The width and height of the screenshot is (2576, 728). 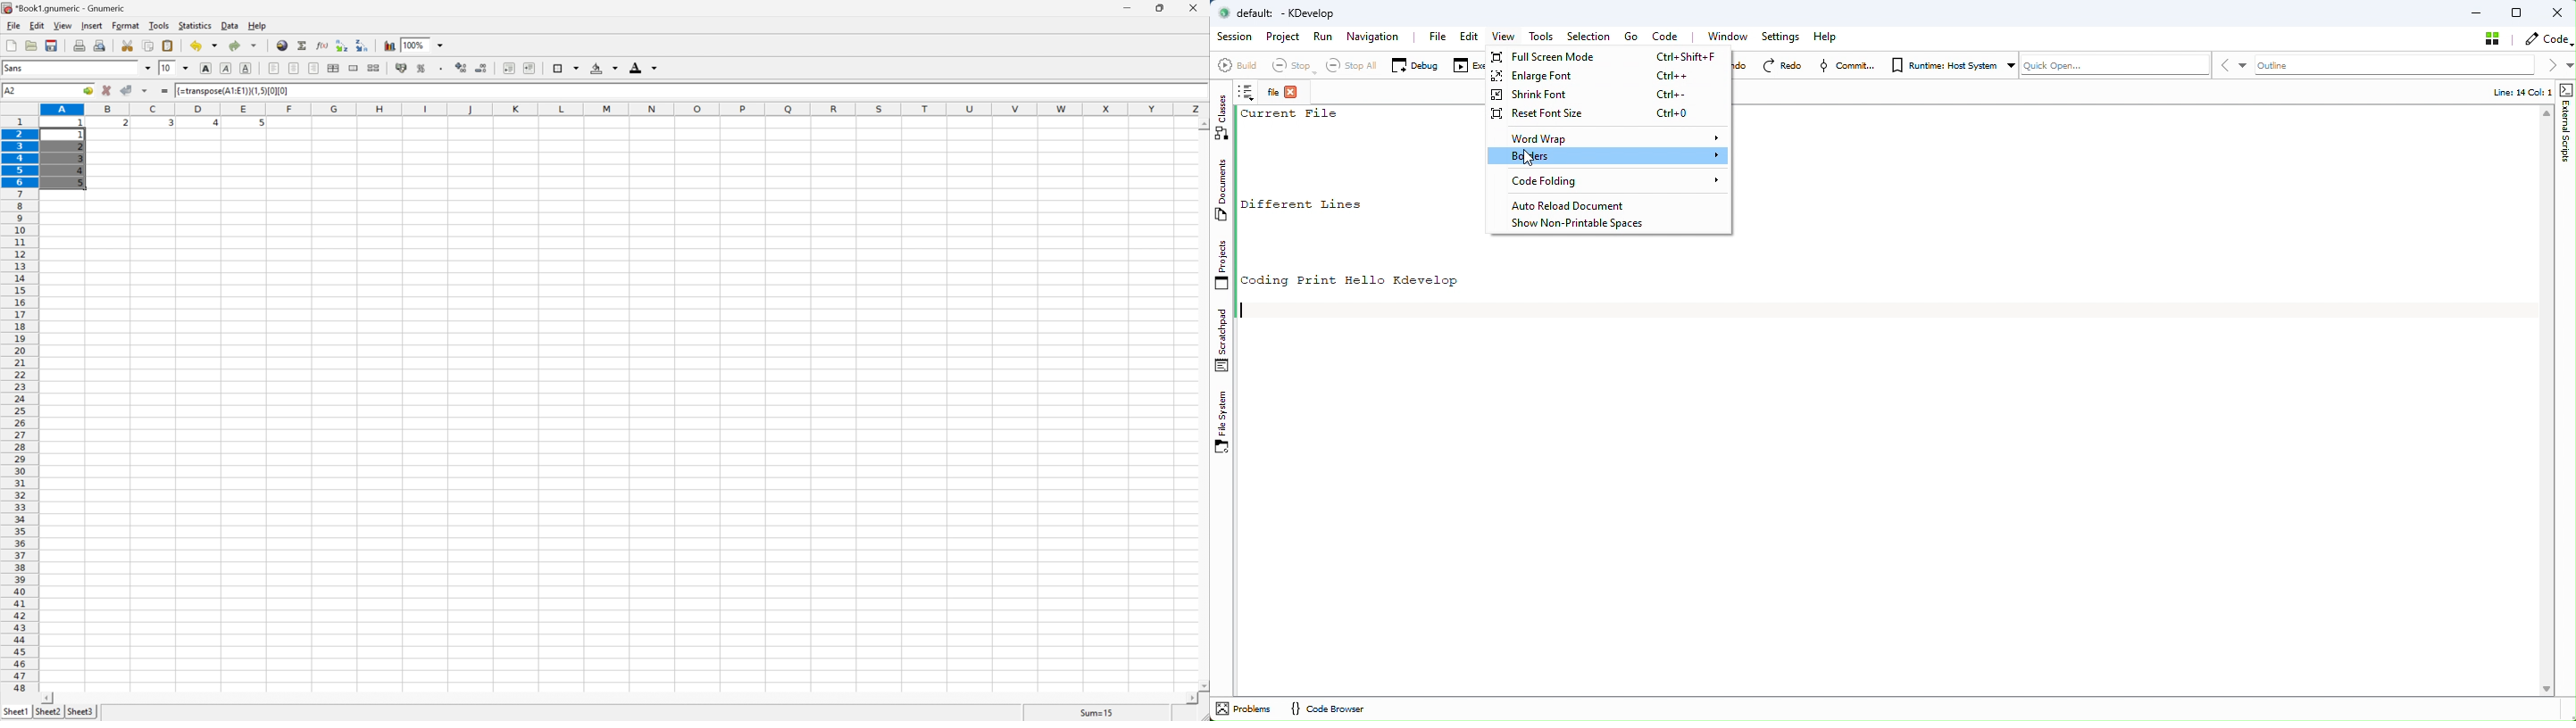 What do you see at coordinates (226, 68) in the screenshot?
I see `italic` at bounding box center [226, 68].